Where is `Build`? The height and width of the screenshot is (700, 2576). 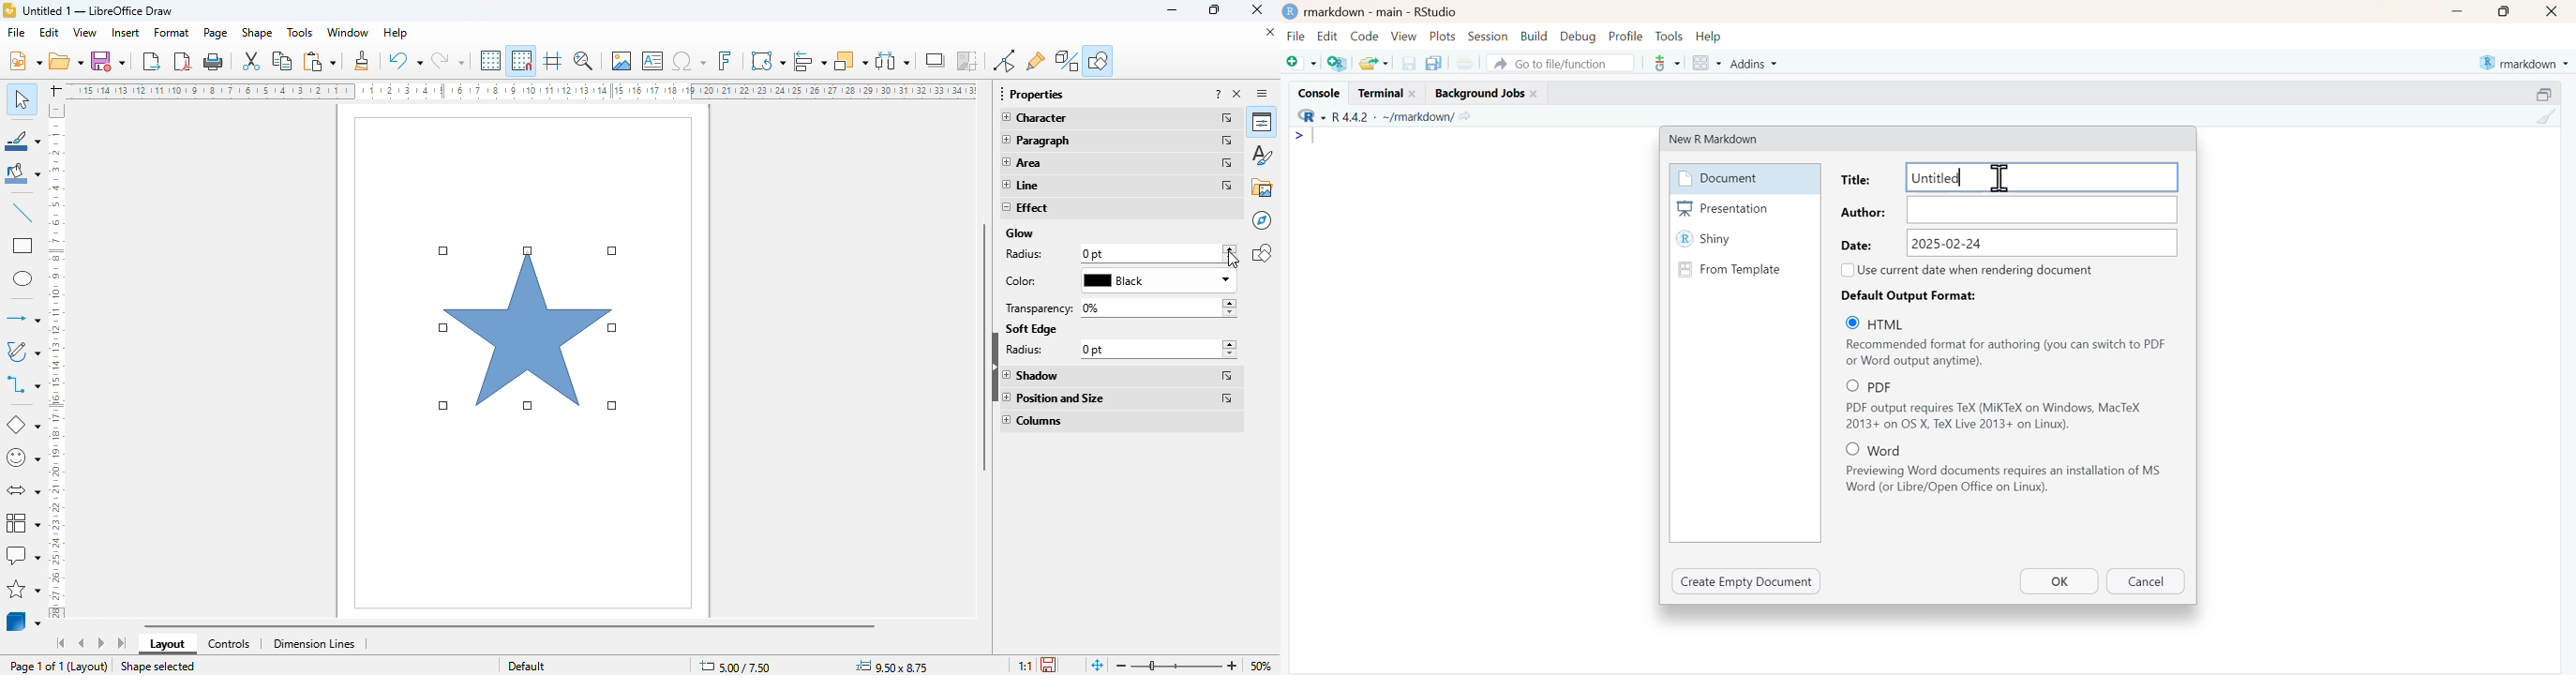
Build is located at coordinates (1534, 36).